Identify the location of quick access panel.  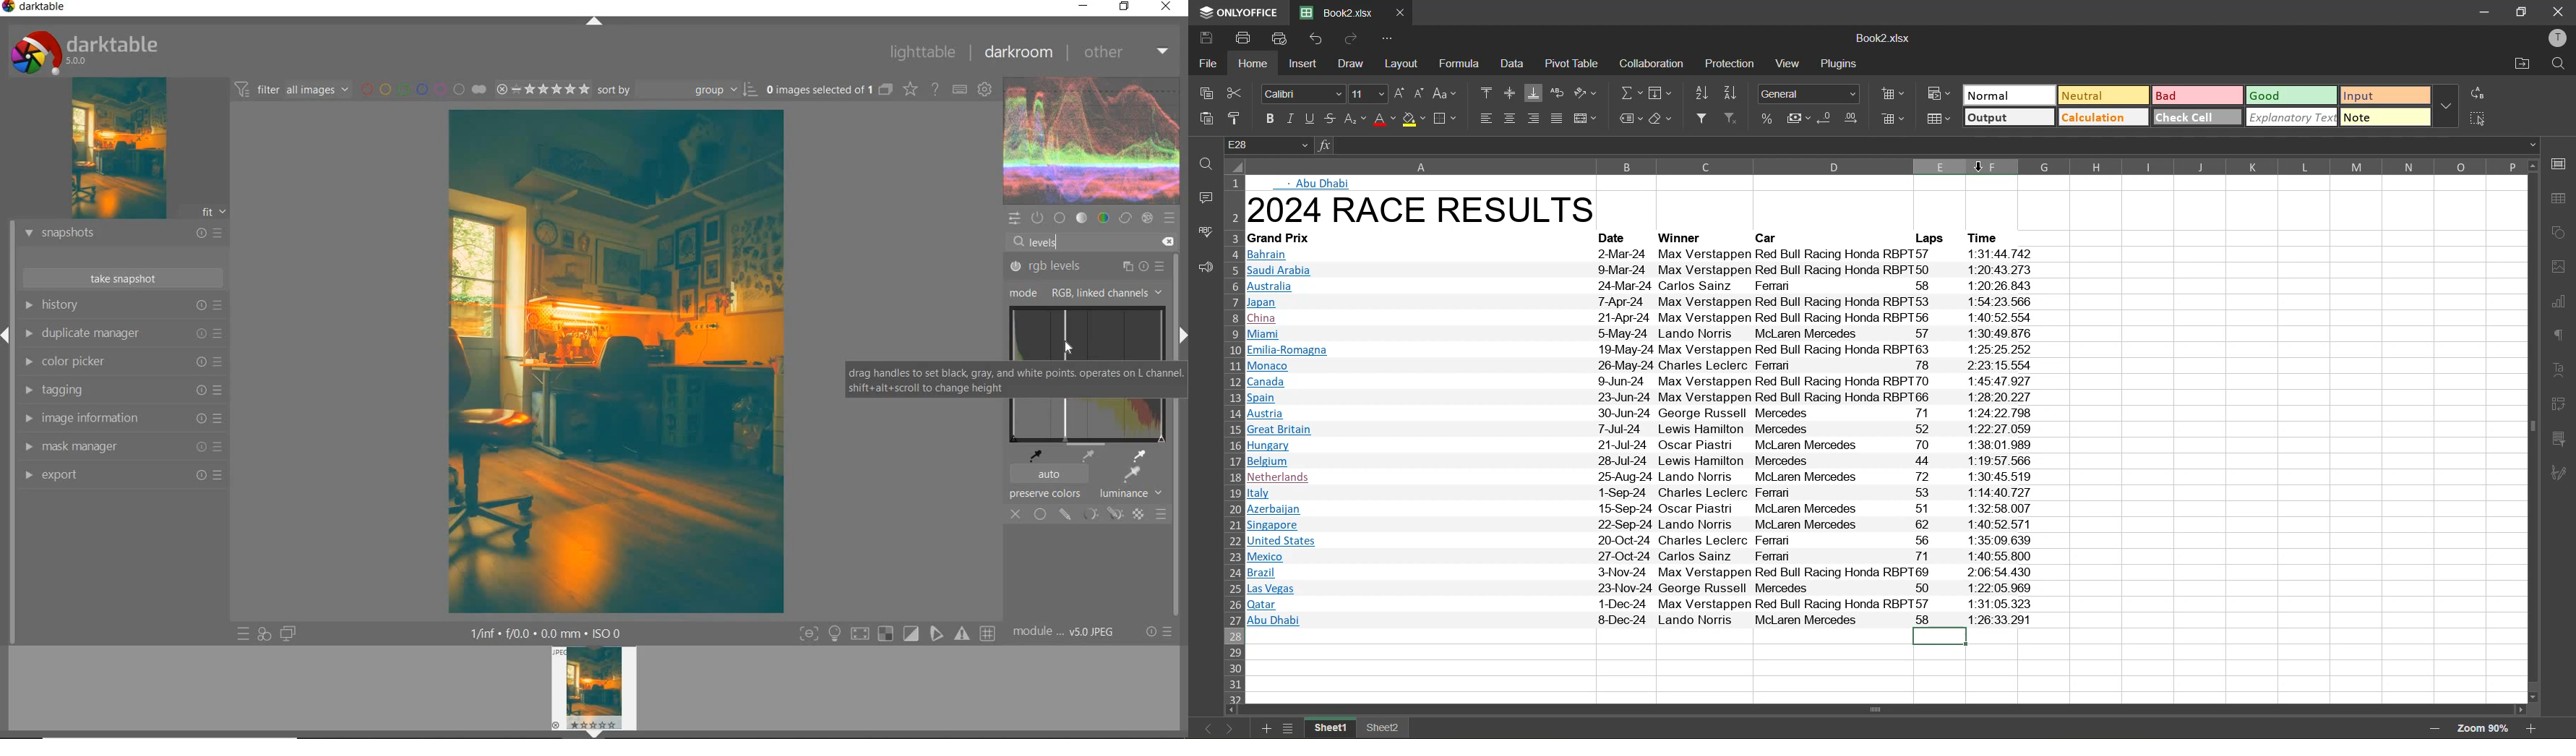
(1013, 219).